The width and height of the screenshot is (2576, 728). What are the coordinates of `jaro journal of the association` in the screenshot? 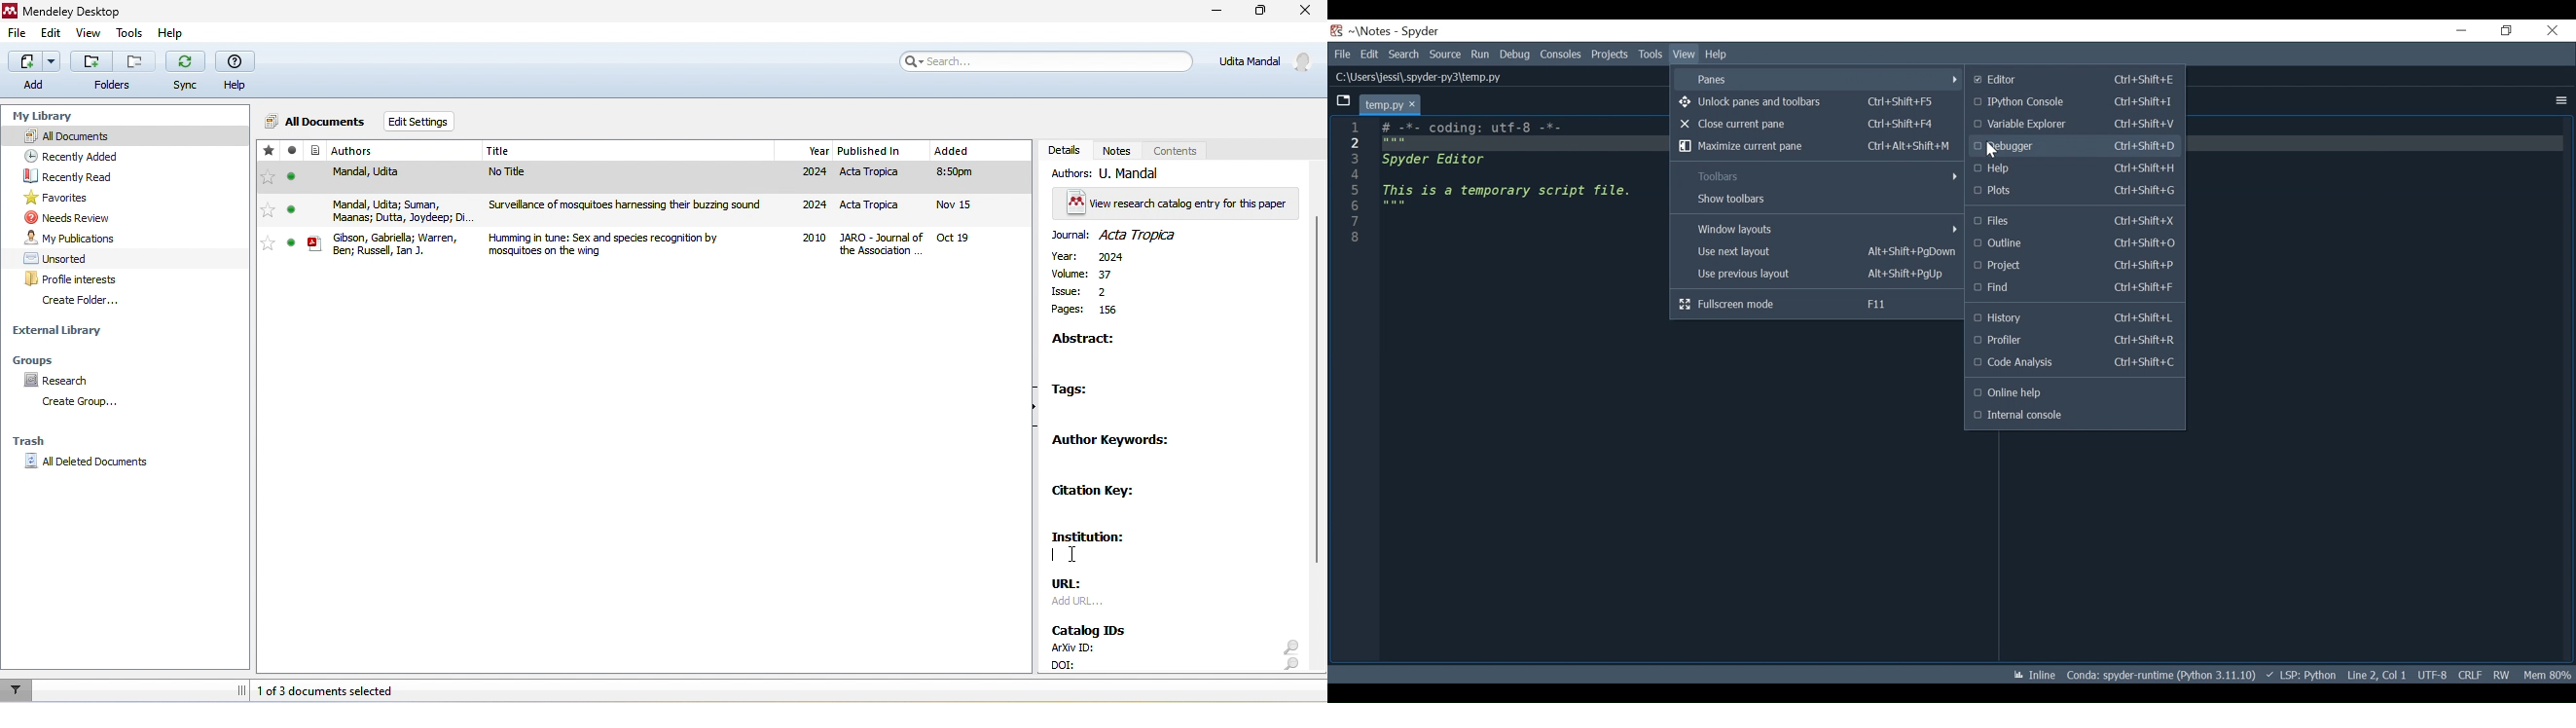 It's located at (884, 245).